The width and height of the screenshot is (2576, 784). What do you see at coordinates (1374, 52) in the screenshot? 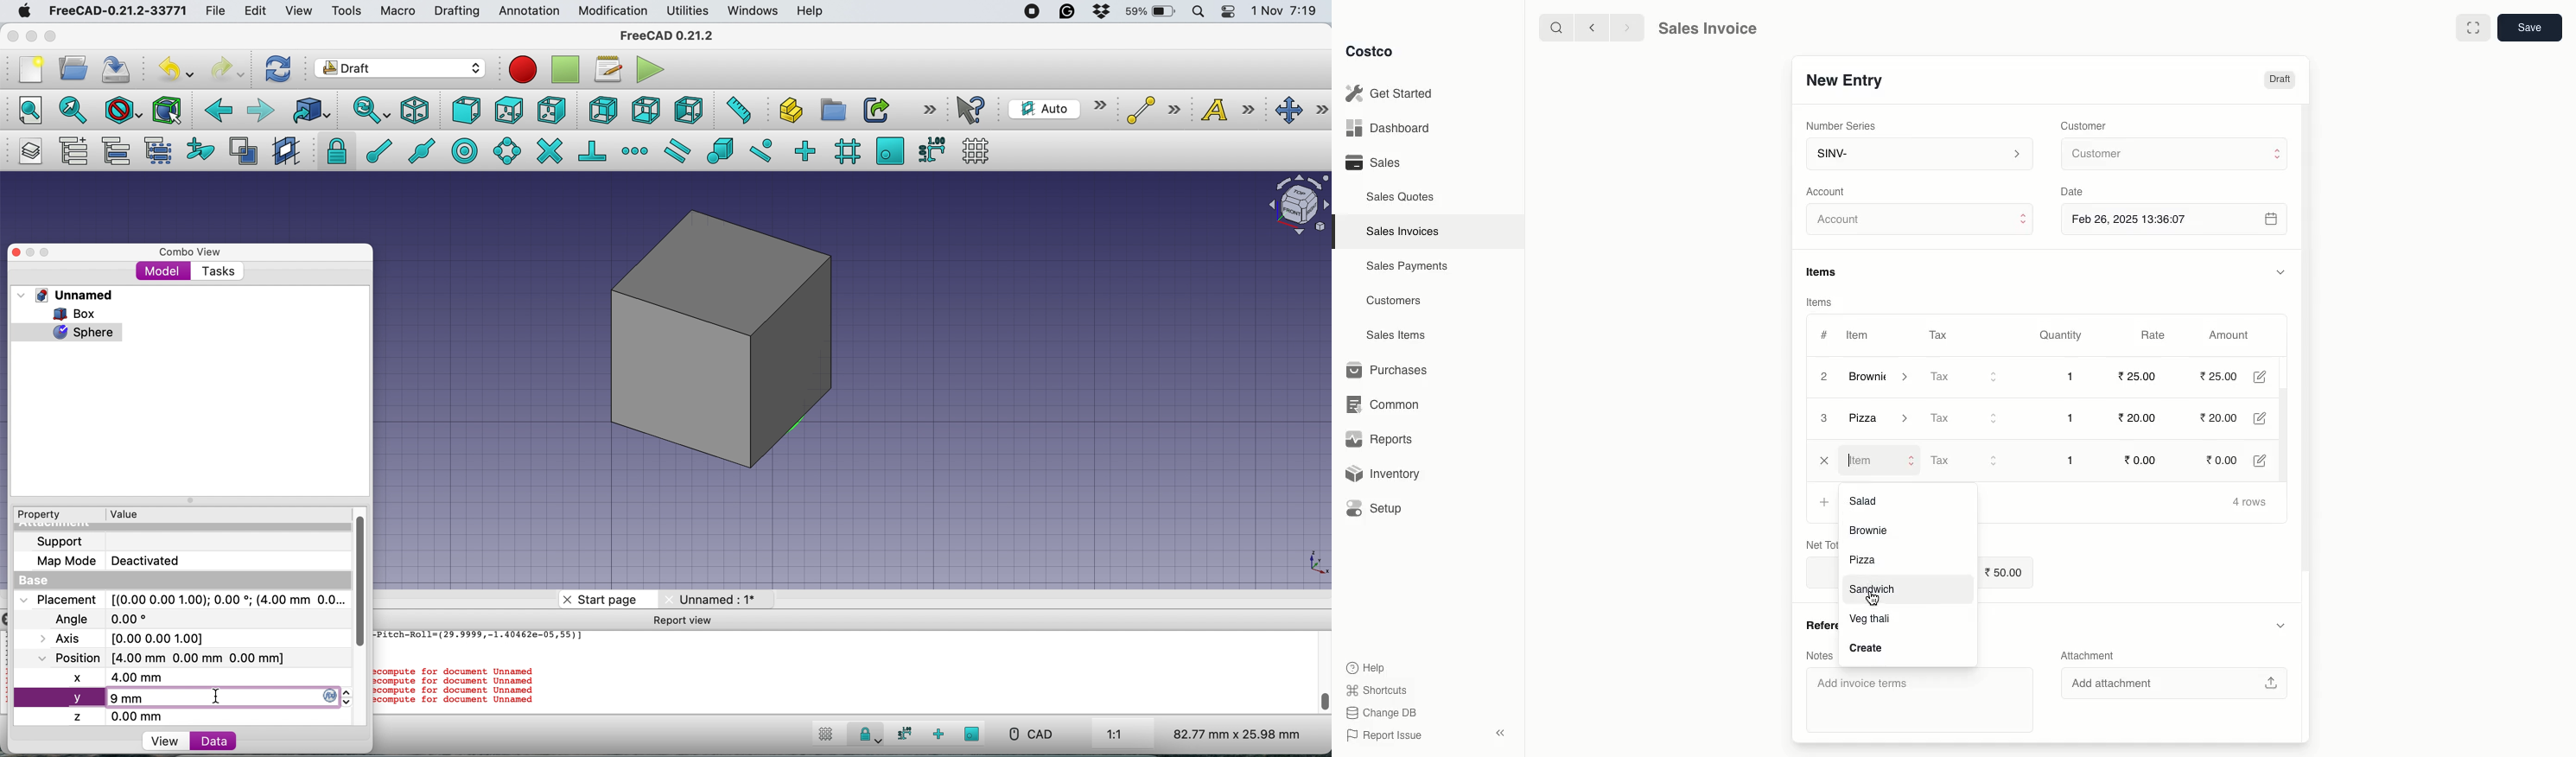
I see `Costco` at bounding box center [1374, 52].